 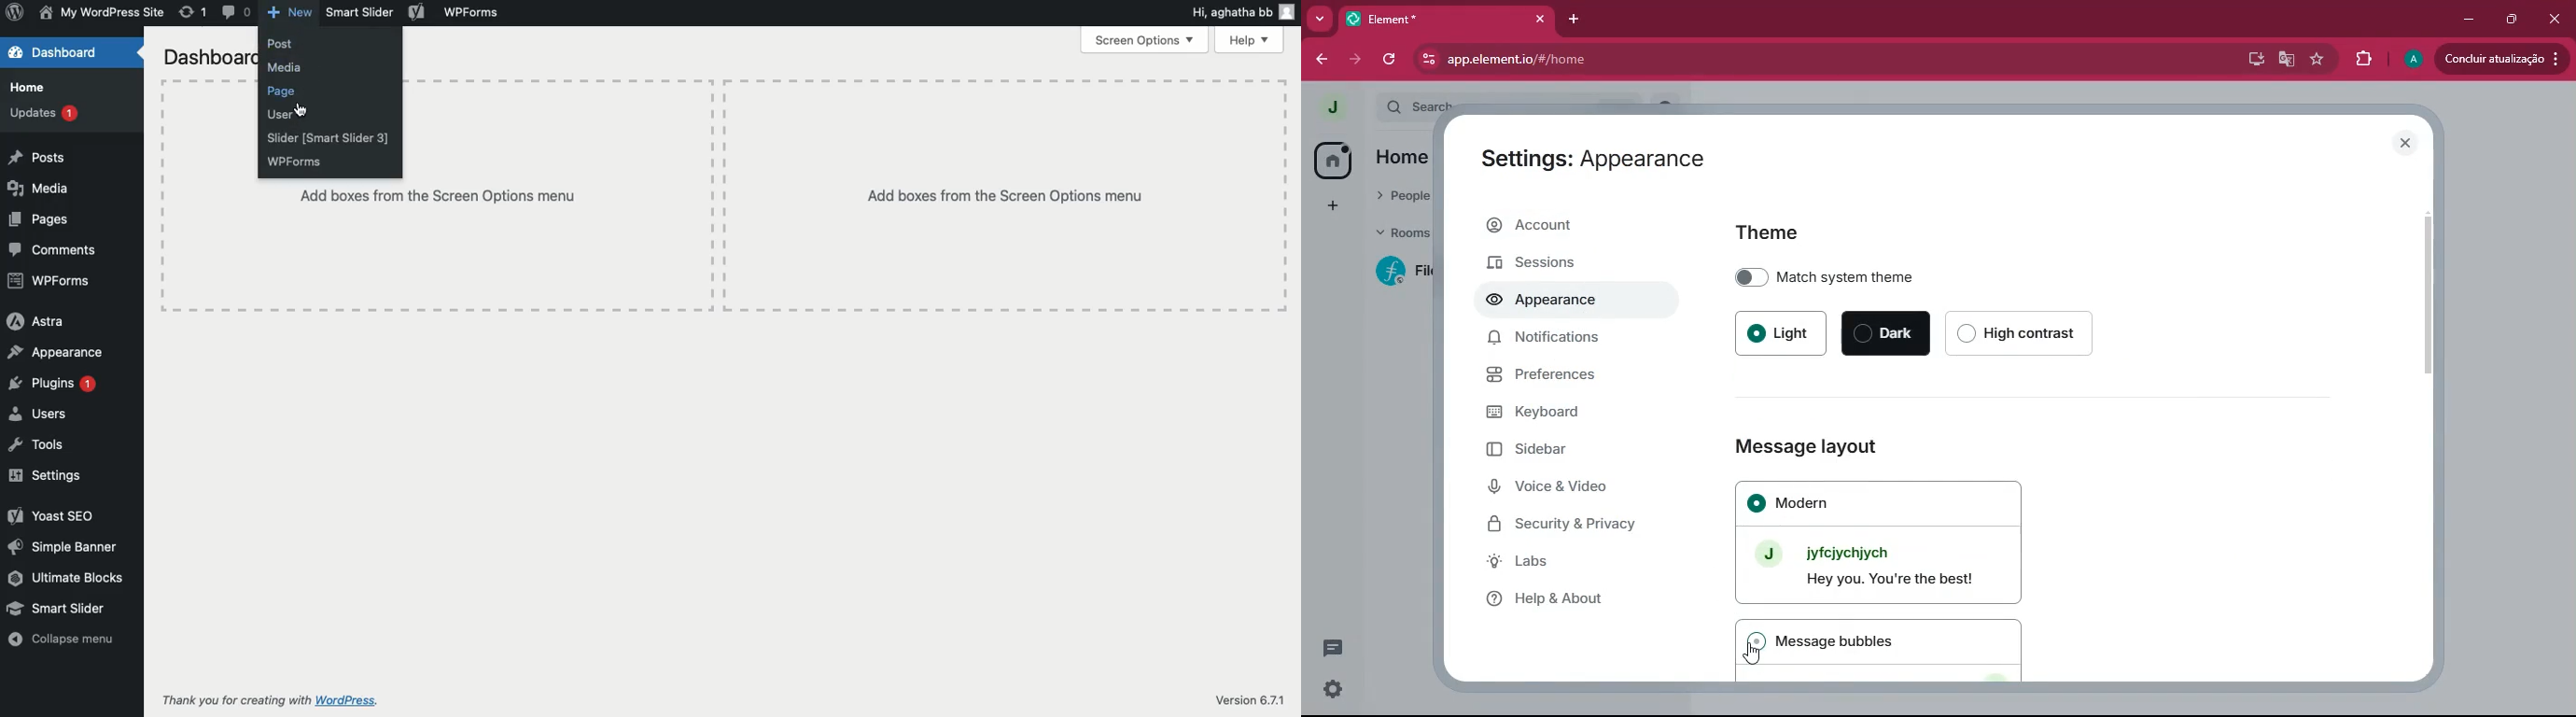 I want to click on Dashboard, so click(x=57, y=54).